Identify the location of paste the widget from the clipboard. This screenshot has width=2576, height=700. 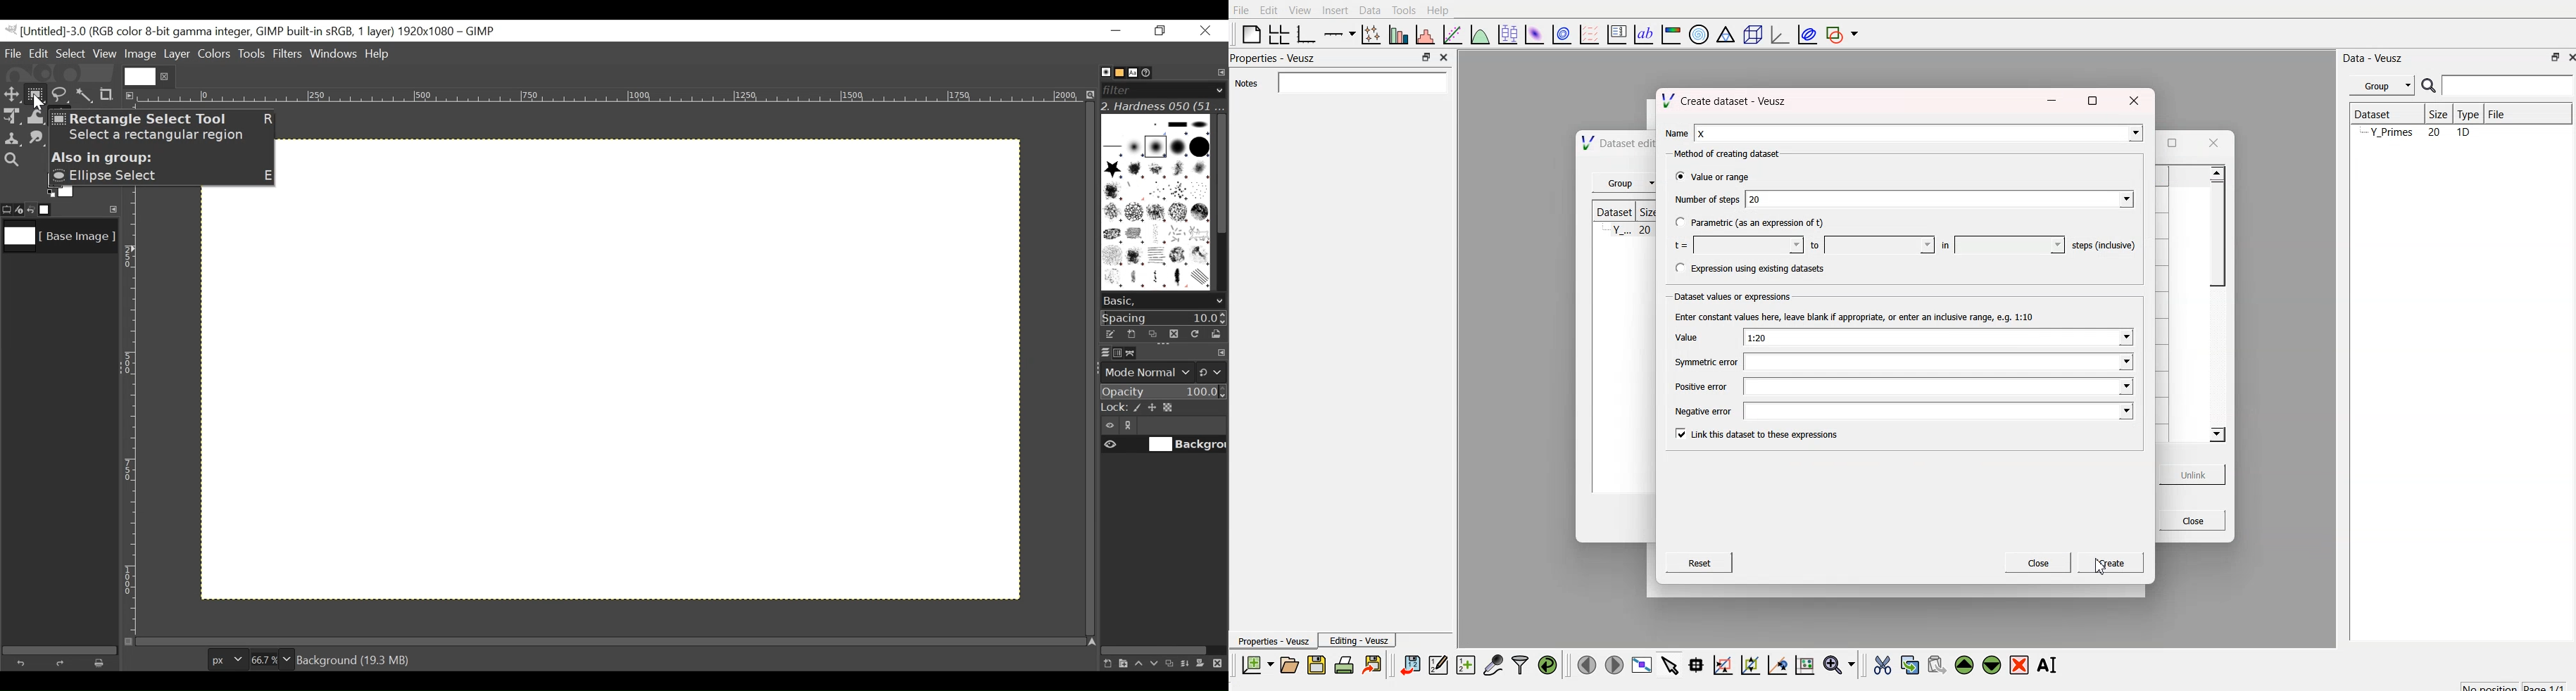
(1937, 664).